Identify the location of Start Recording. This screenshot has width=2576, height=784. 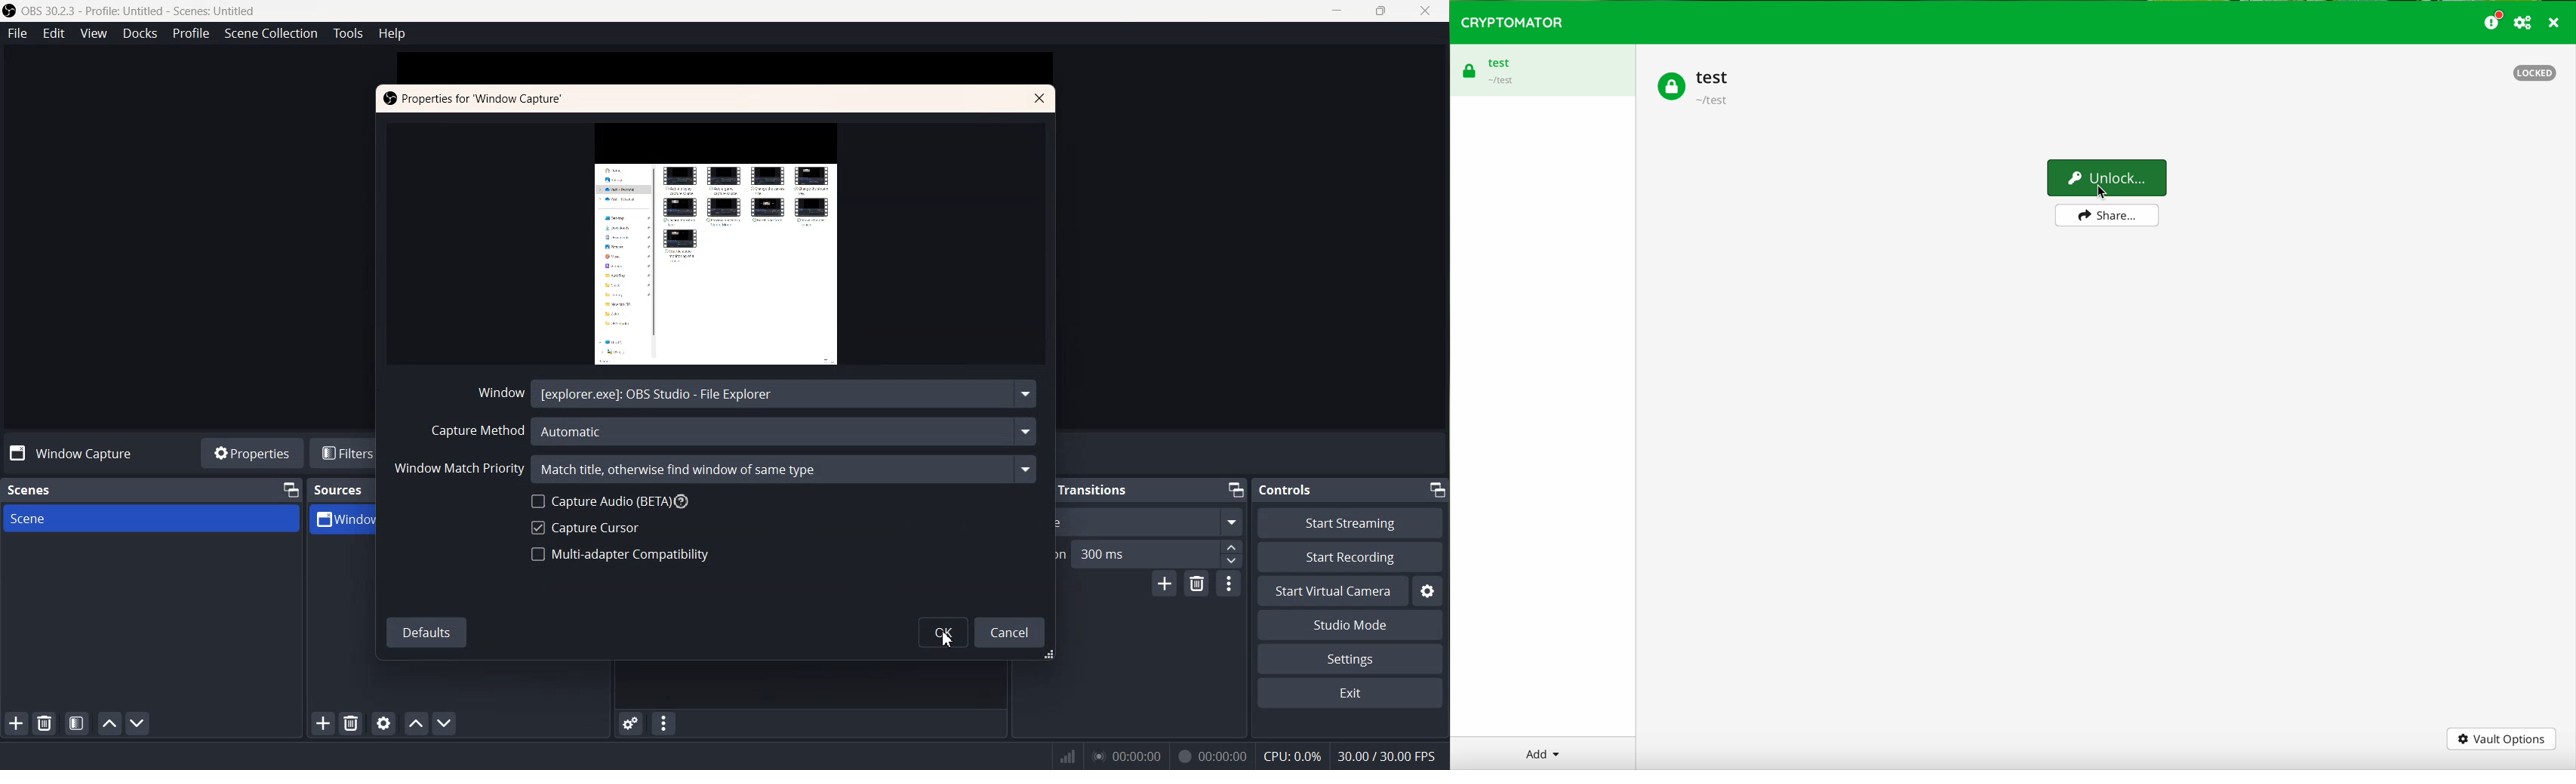
(1350, 557).